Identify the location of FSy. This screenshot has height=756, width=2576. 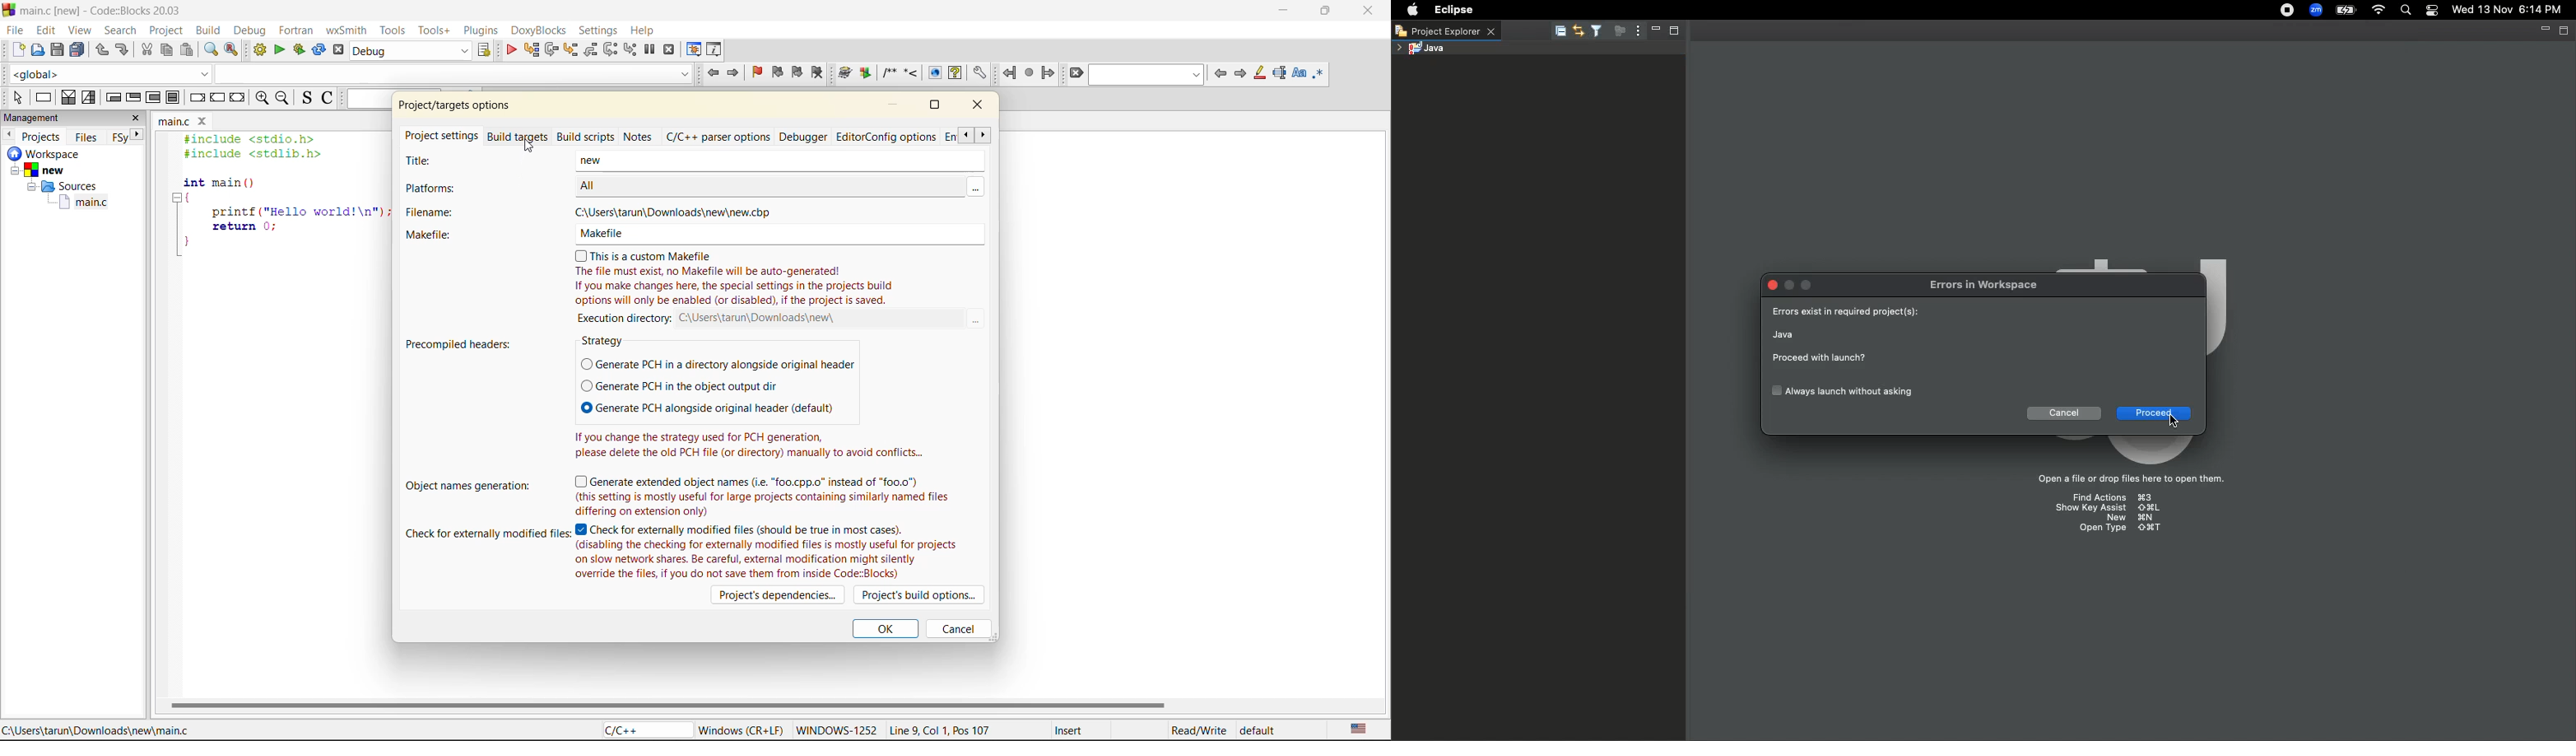
(120, 136).